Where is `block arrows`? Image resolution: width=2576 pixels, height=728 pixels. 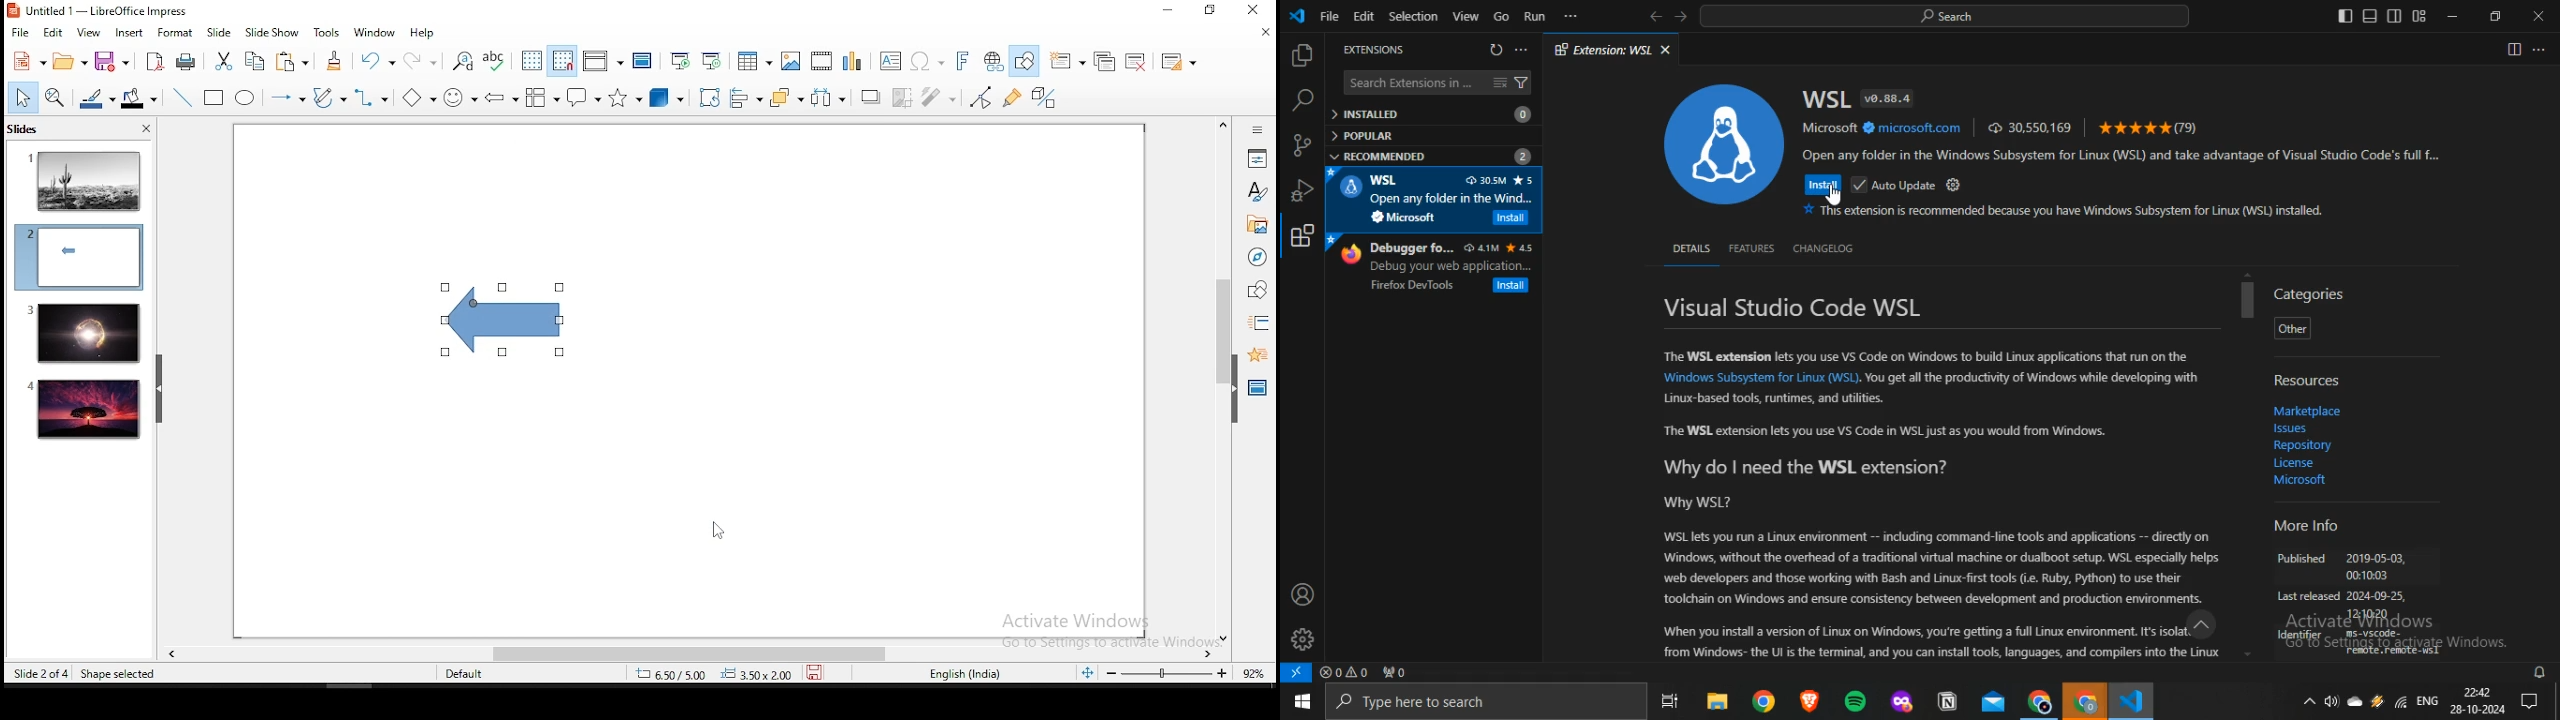 block arrows is located at coordinates (502, 99).